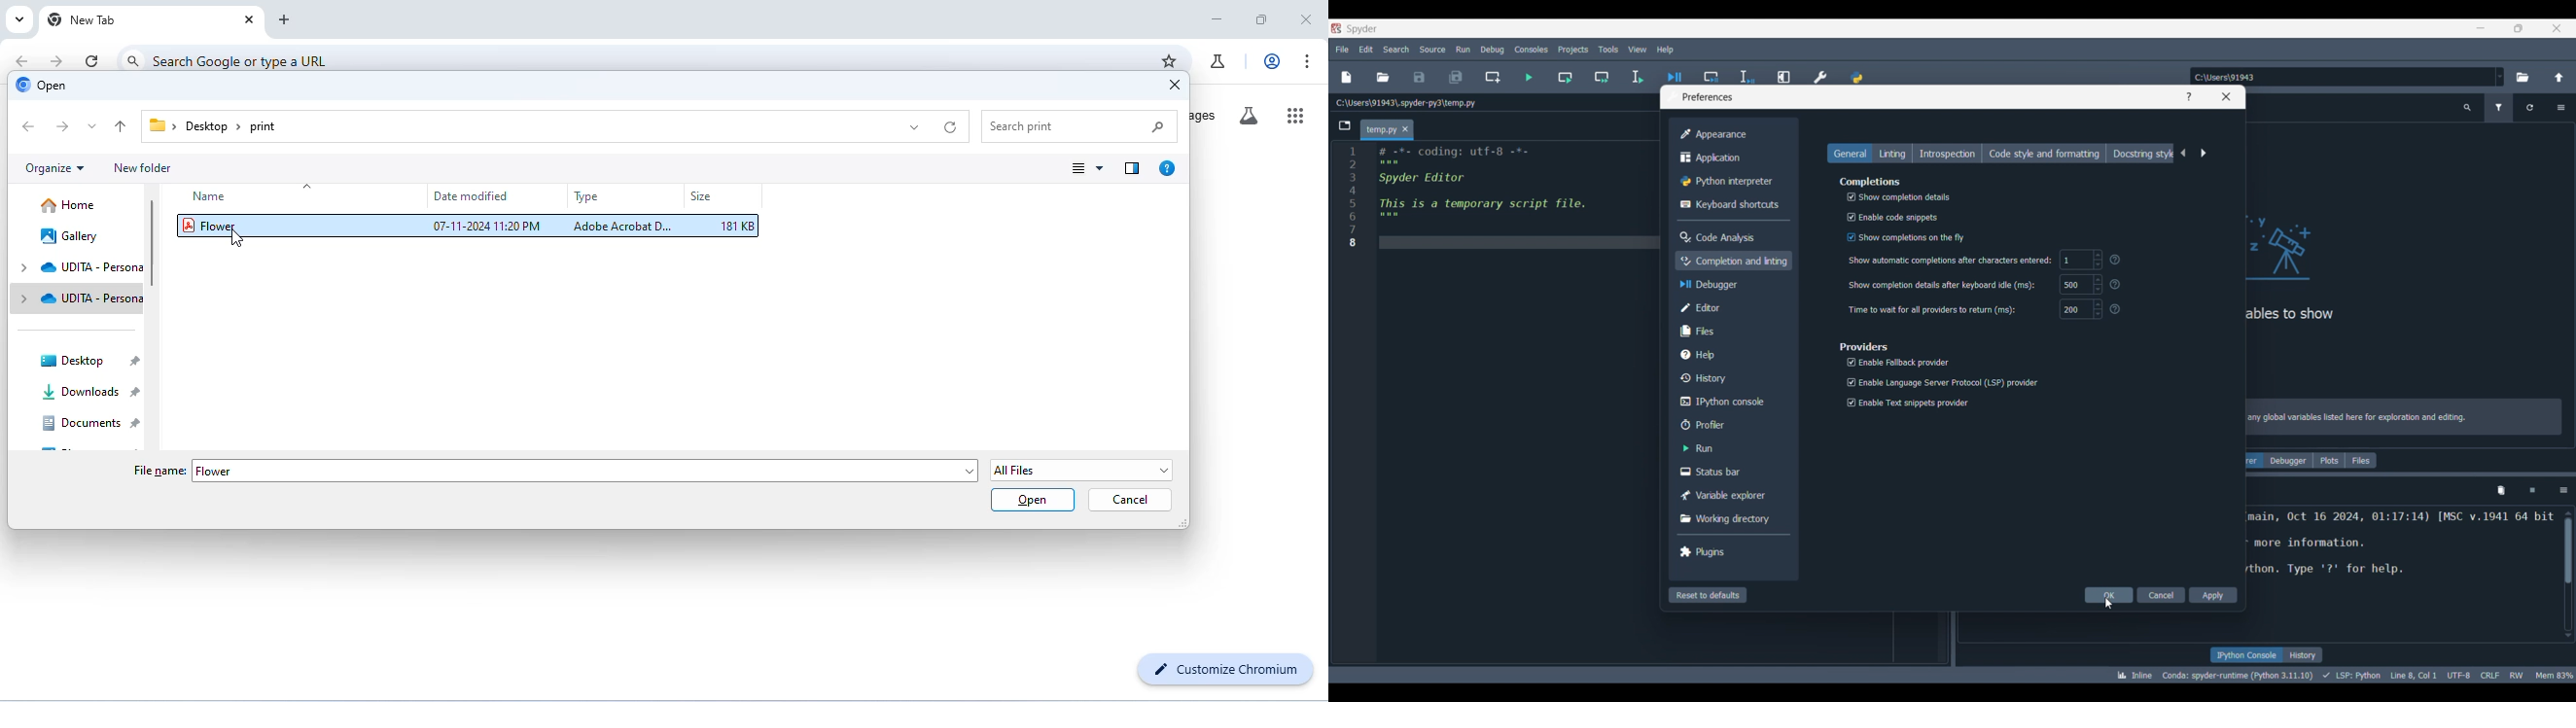 The image size is (2576, 728). What do you see at coordinates (1083, 472) in the screenshot?
I see `select file type` at bounding box center [1083, 472].